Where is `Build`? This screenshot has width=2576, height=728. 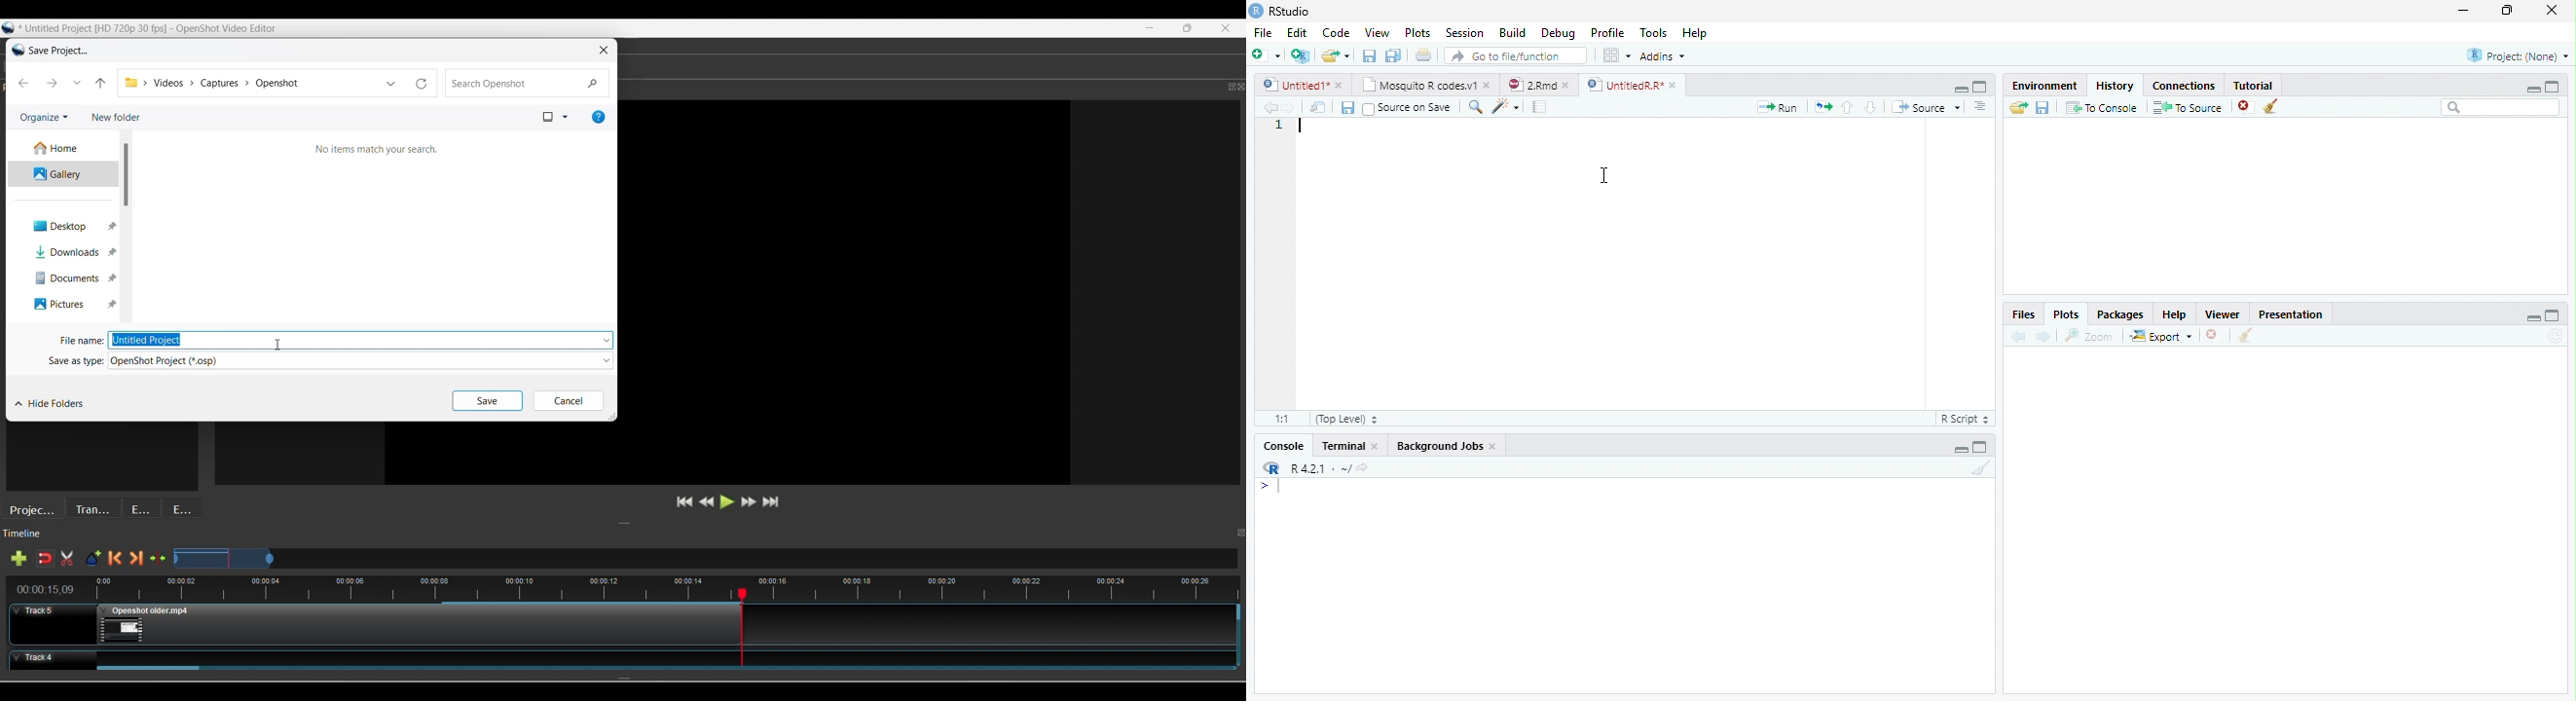
Build is located at coordinates (1512, 32).